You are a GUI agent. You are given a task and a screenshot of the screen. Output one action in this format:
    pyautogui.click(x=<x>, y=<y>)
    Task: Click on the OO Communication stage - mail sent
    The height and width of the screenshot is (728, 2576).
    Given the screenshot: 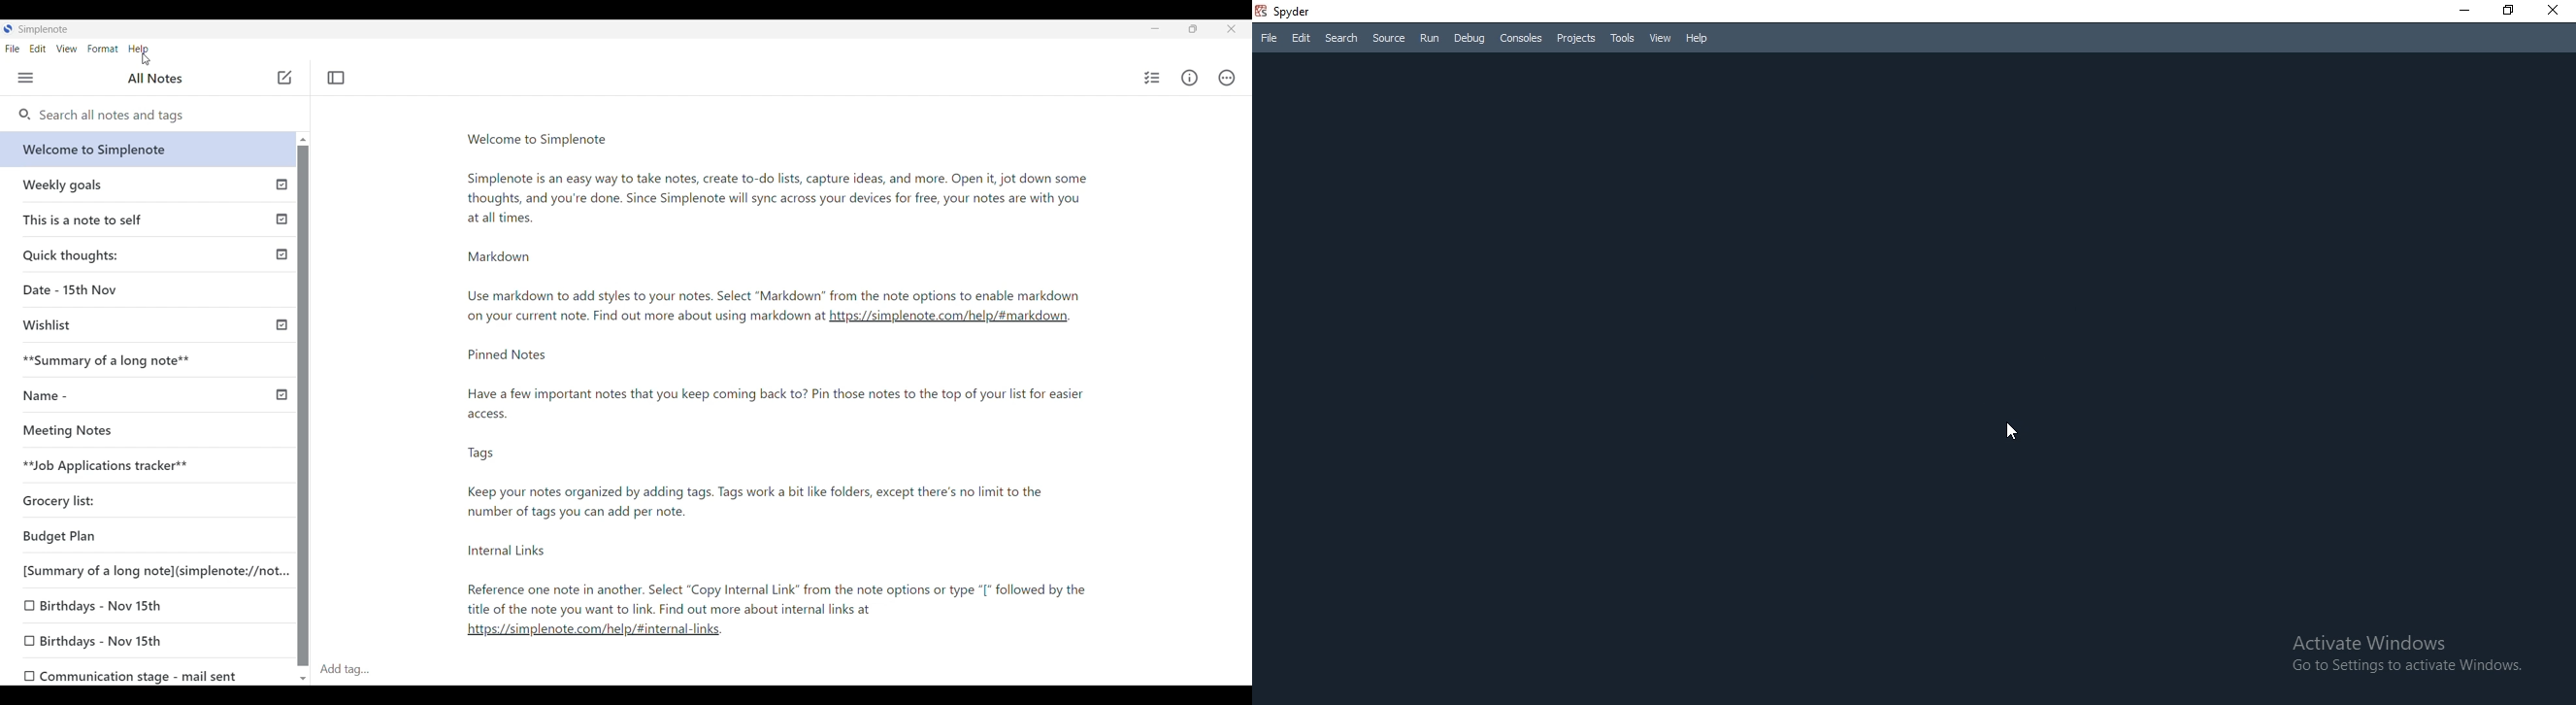 What is the action you would take?
    pyautogui.click(x=126, y=674)
    